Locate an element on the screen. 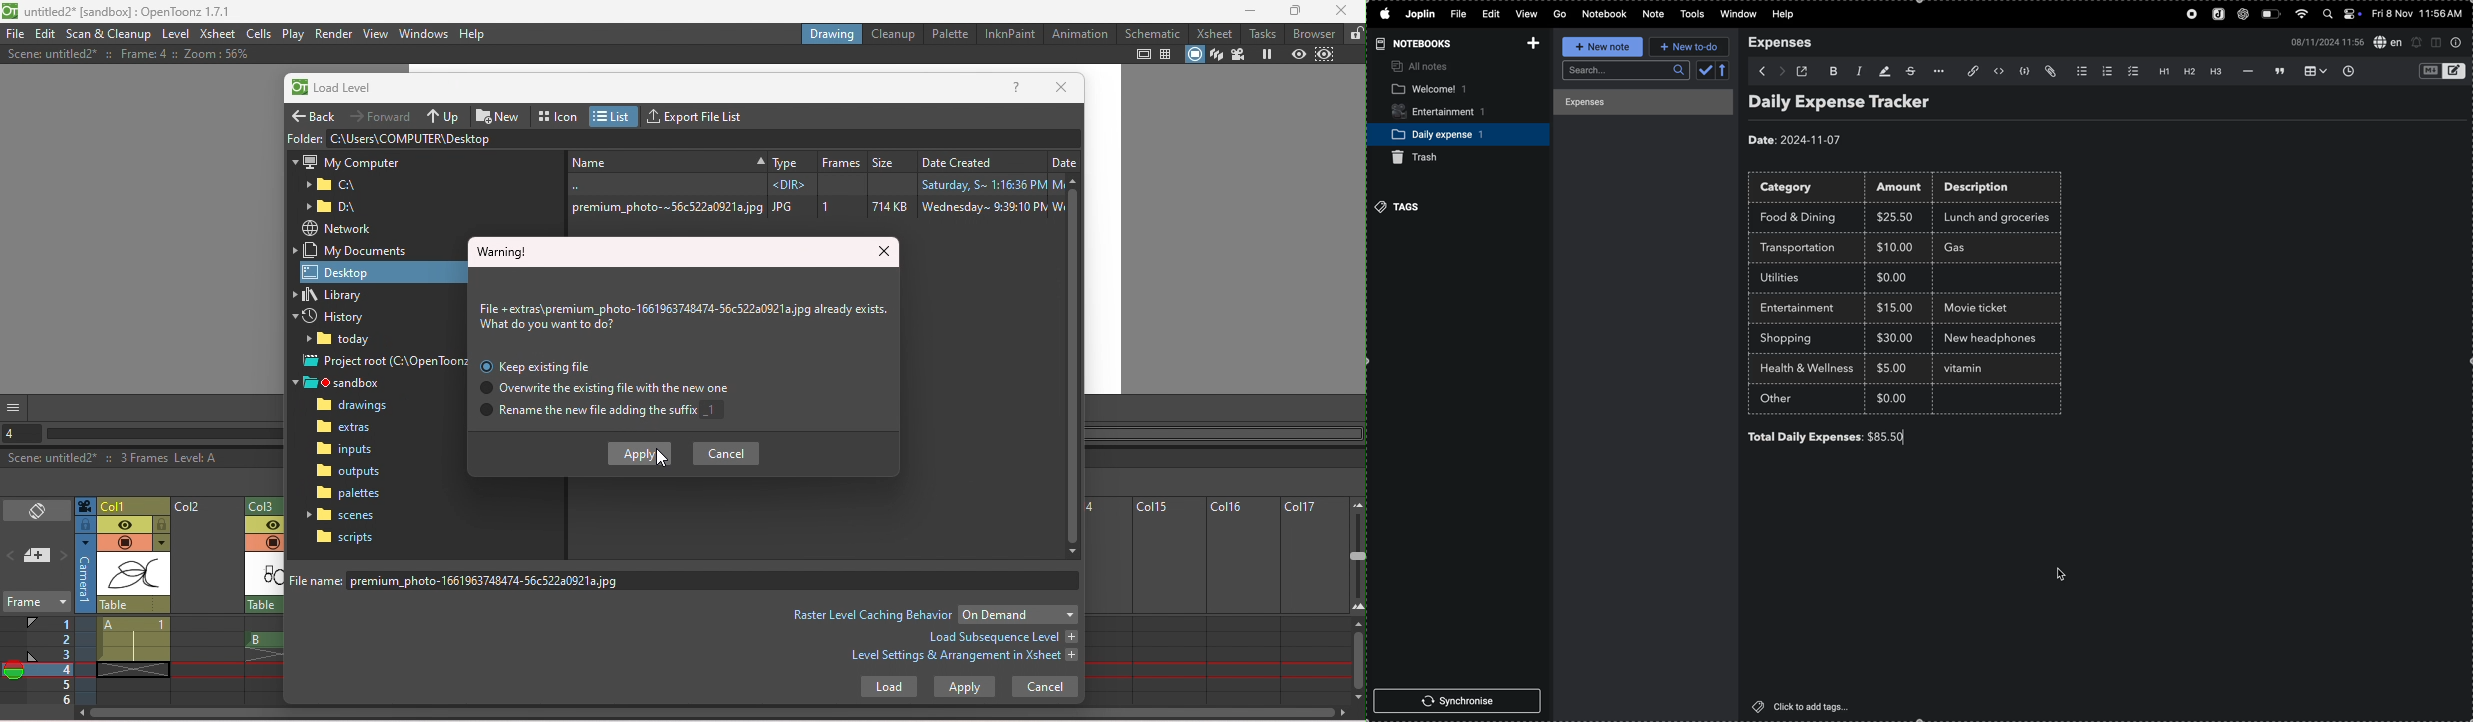  Column 16 is located at coordinates (1241, 601).